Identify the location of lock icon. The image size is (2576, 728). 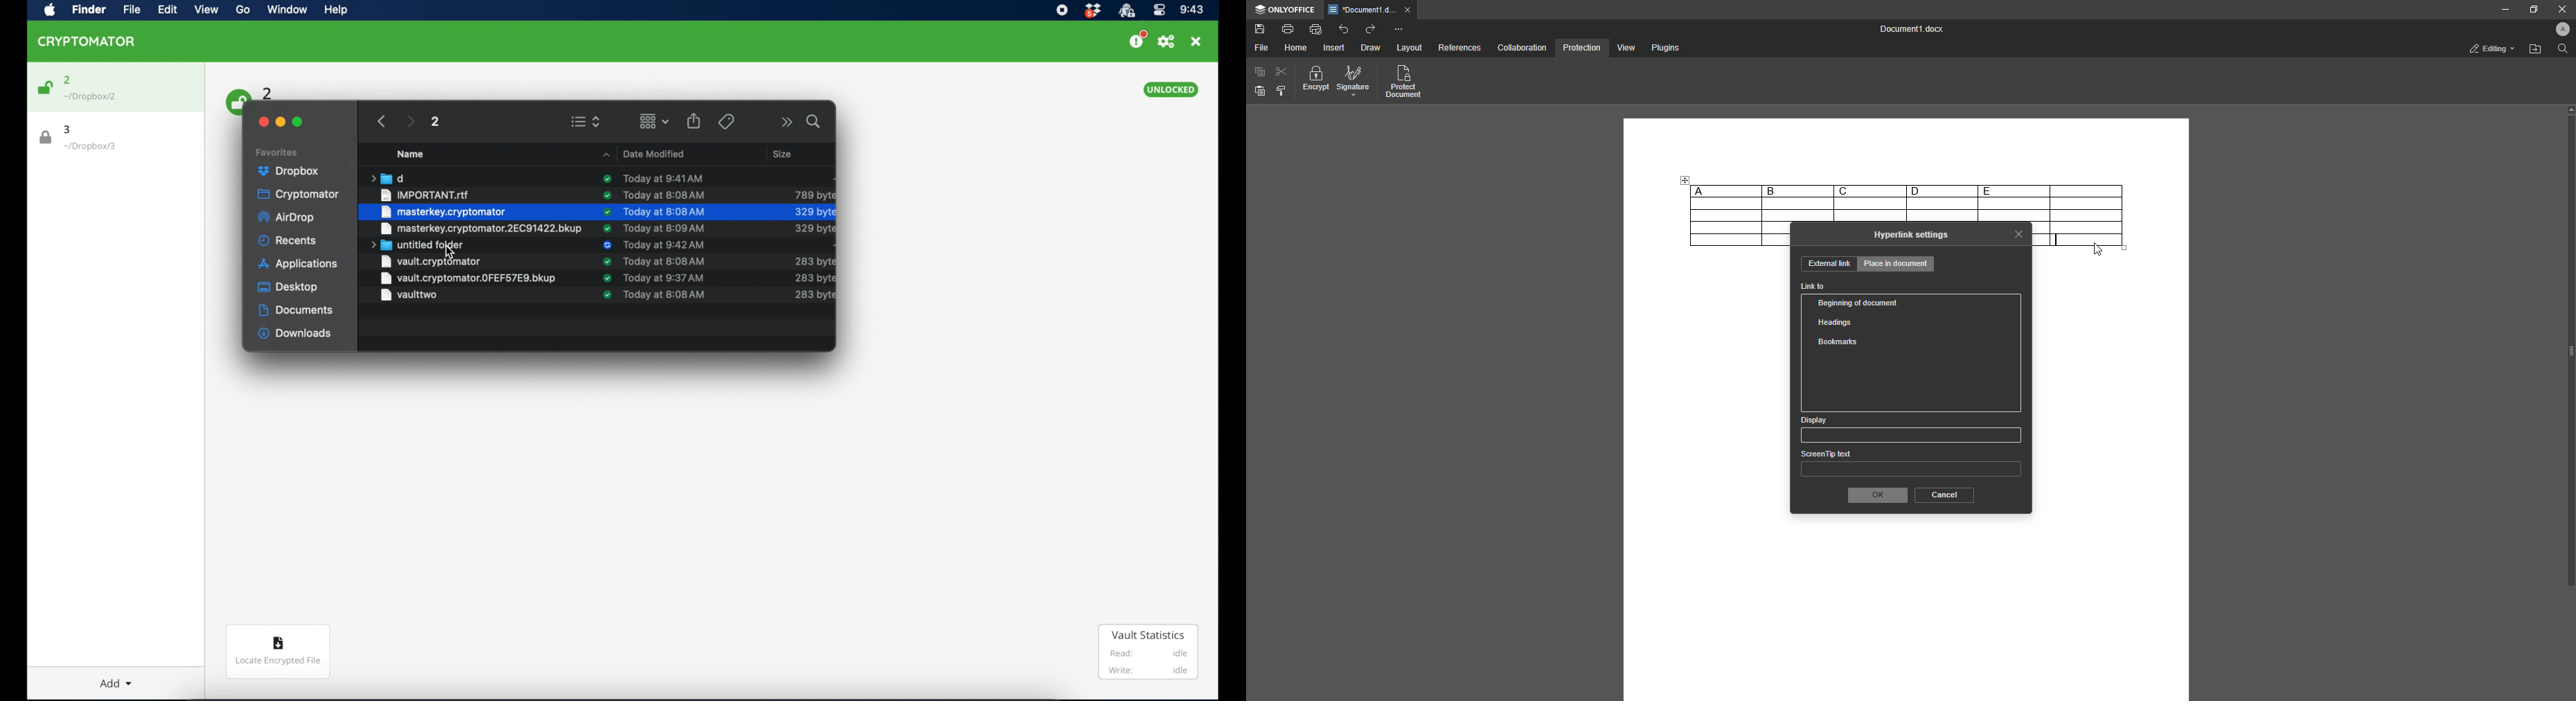
(46, 138).